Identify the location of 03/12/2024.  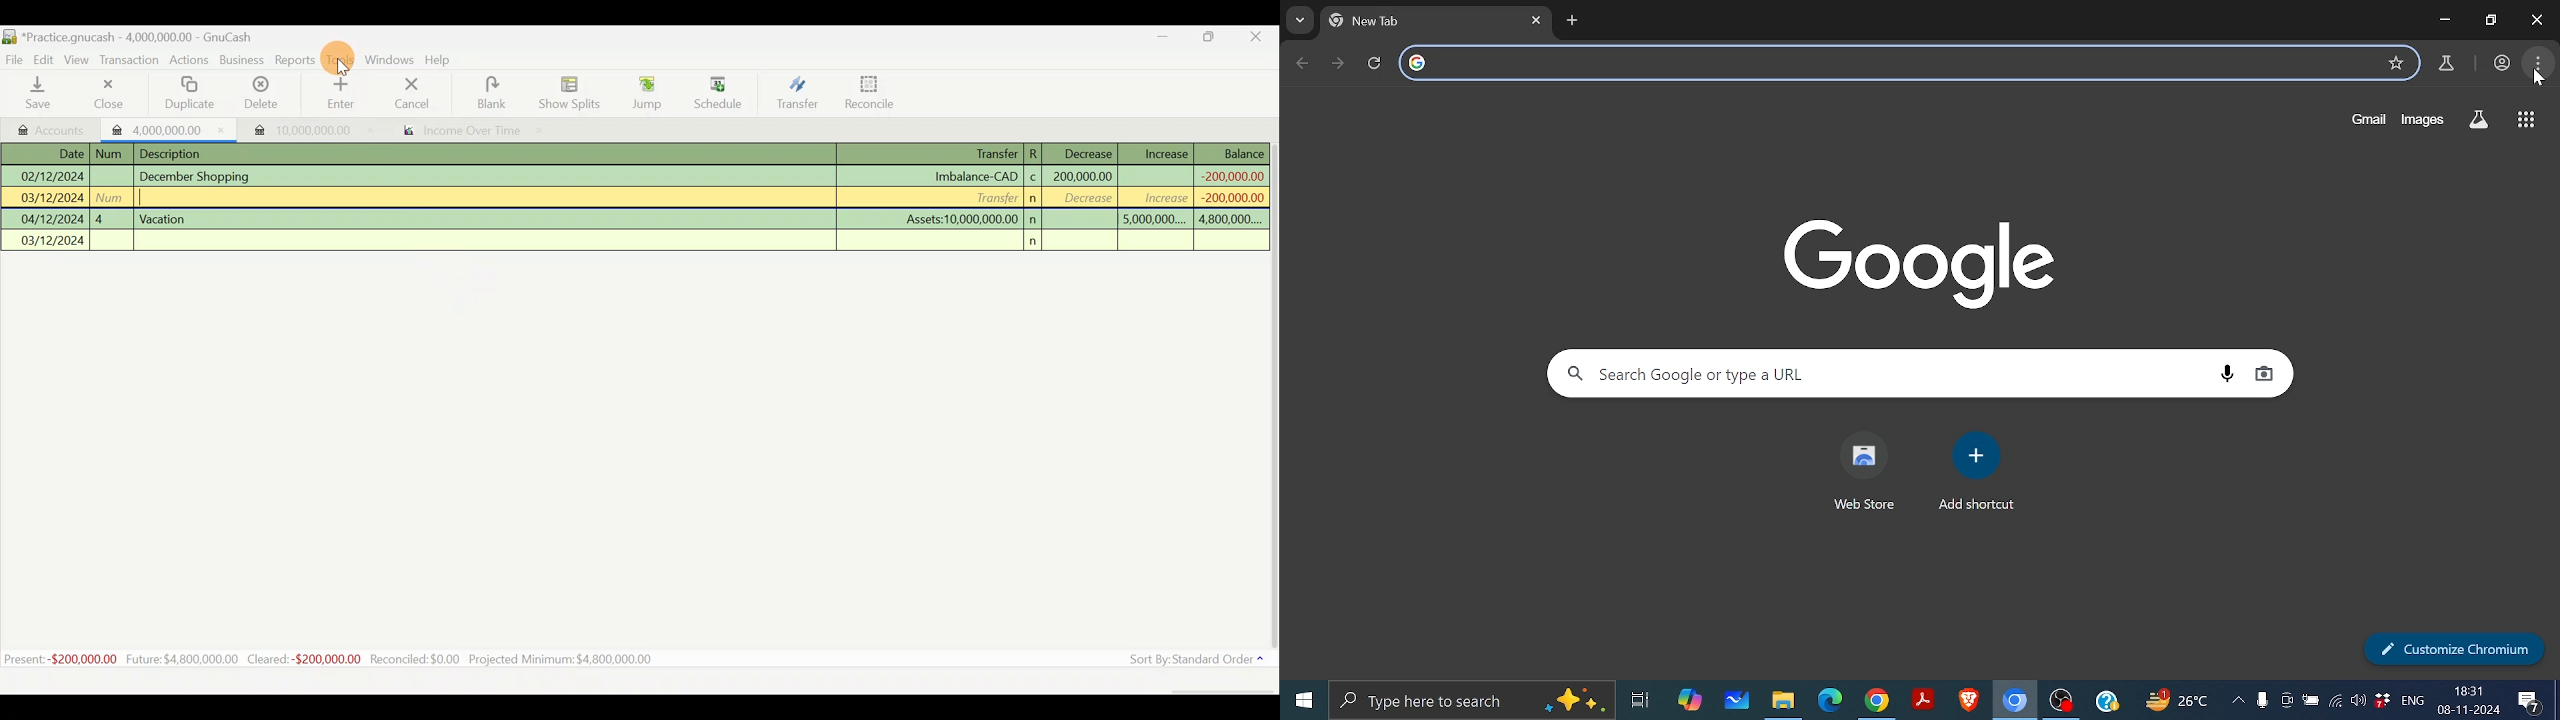
(53, 199).